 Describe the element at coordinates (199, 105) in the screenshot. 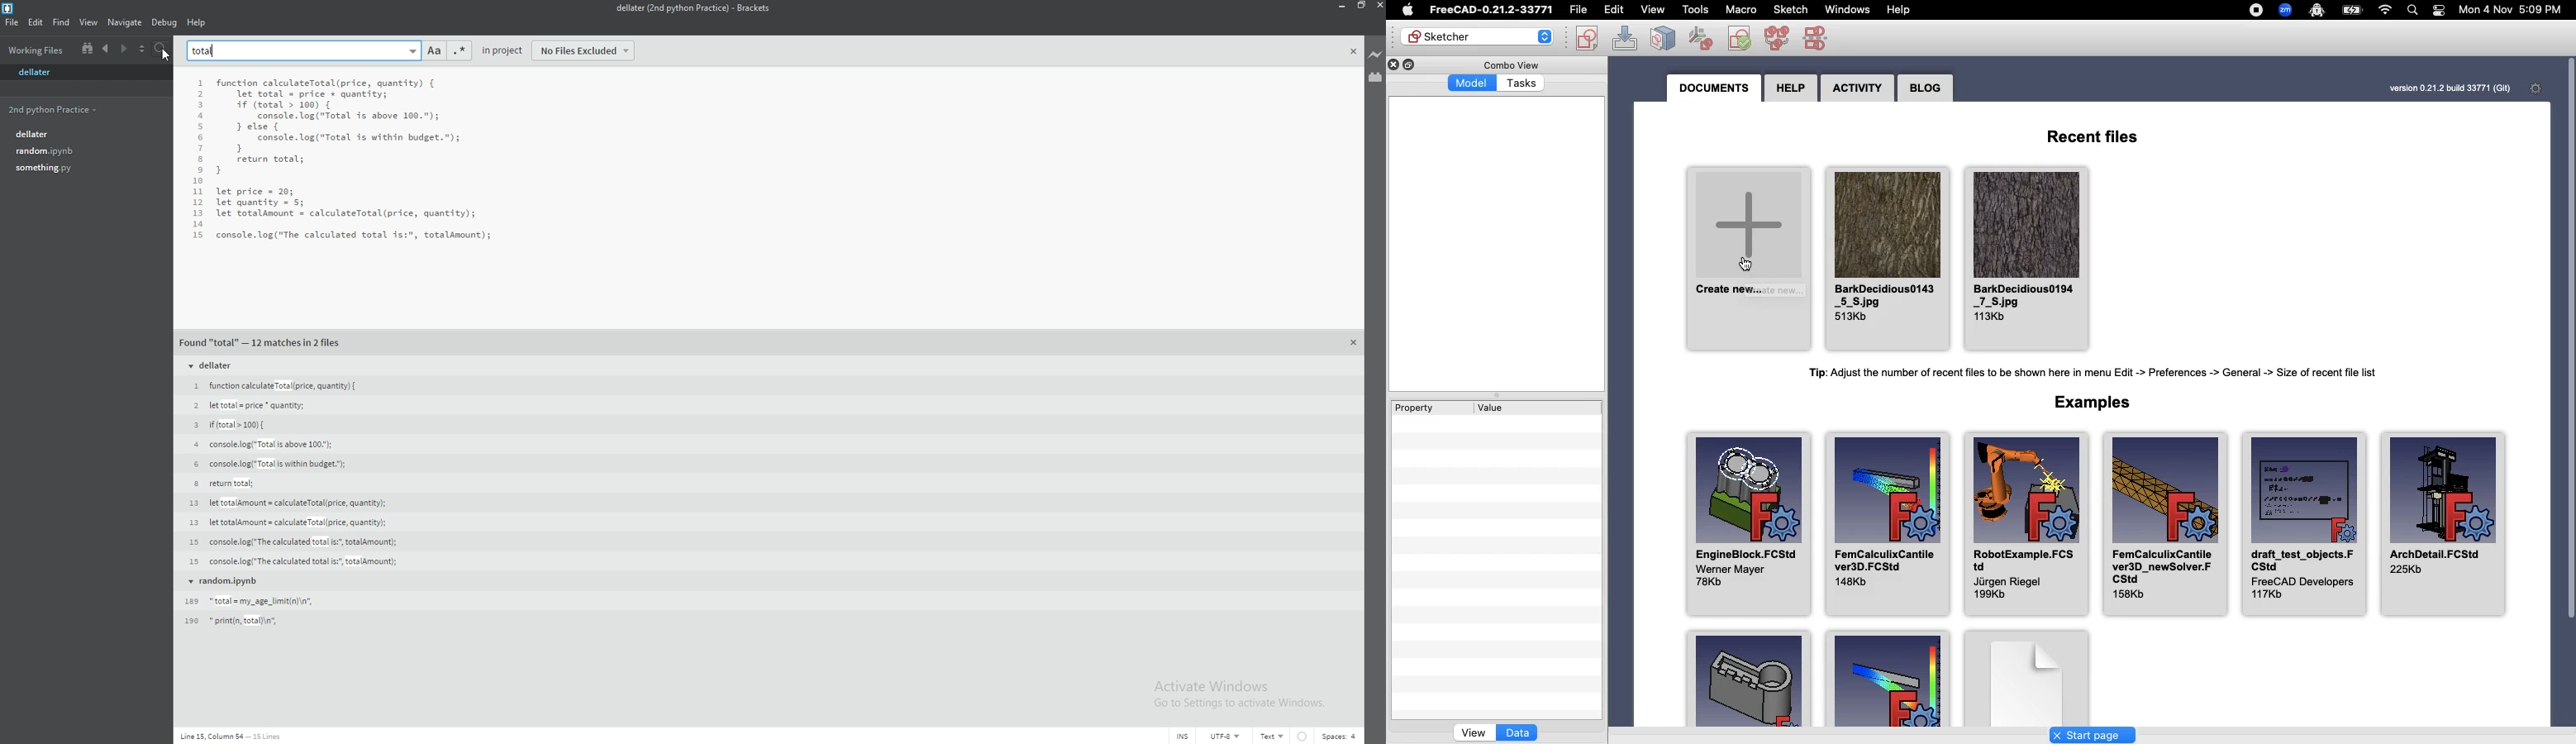

I see `3` at that location.